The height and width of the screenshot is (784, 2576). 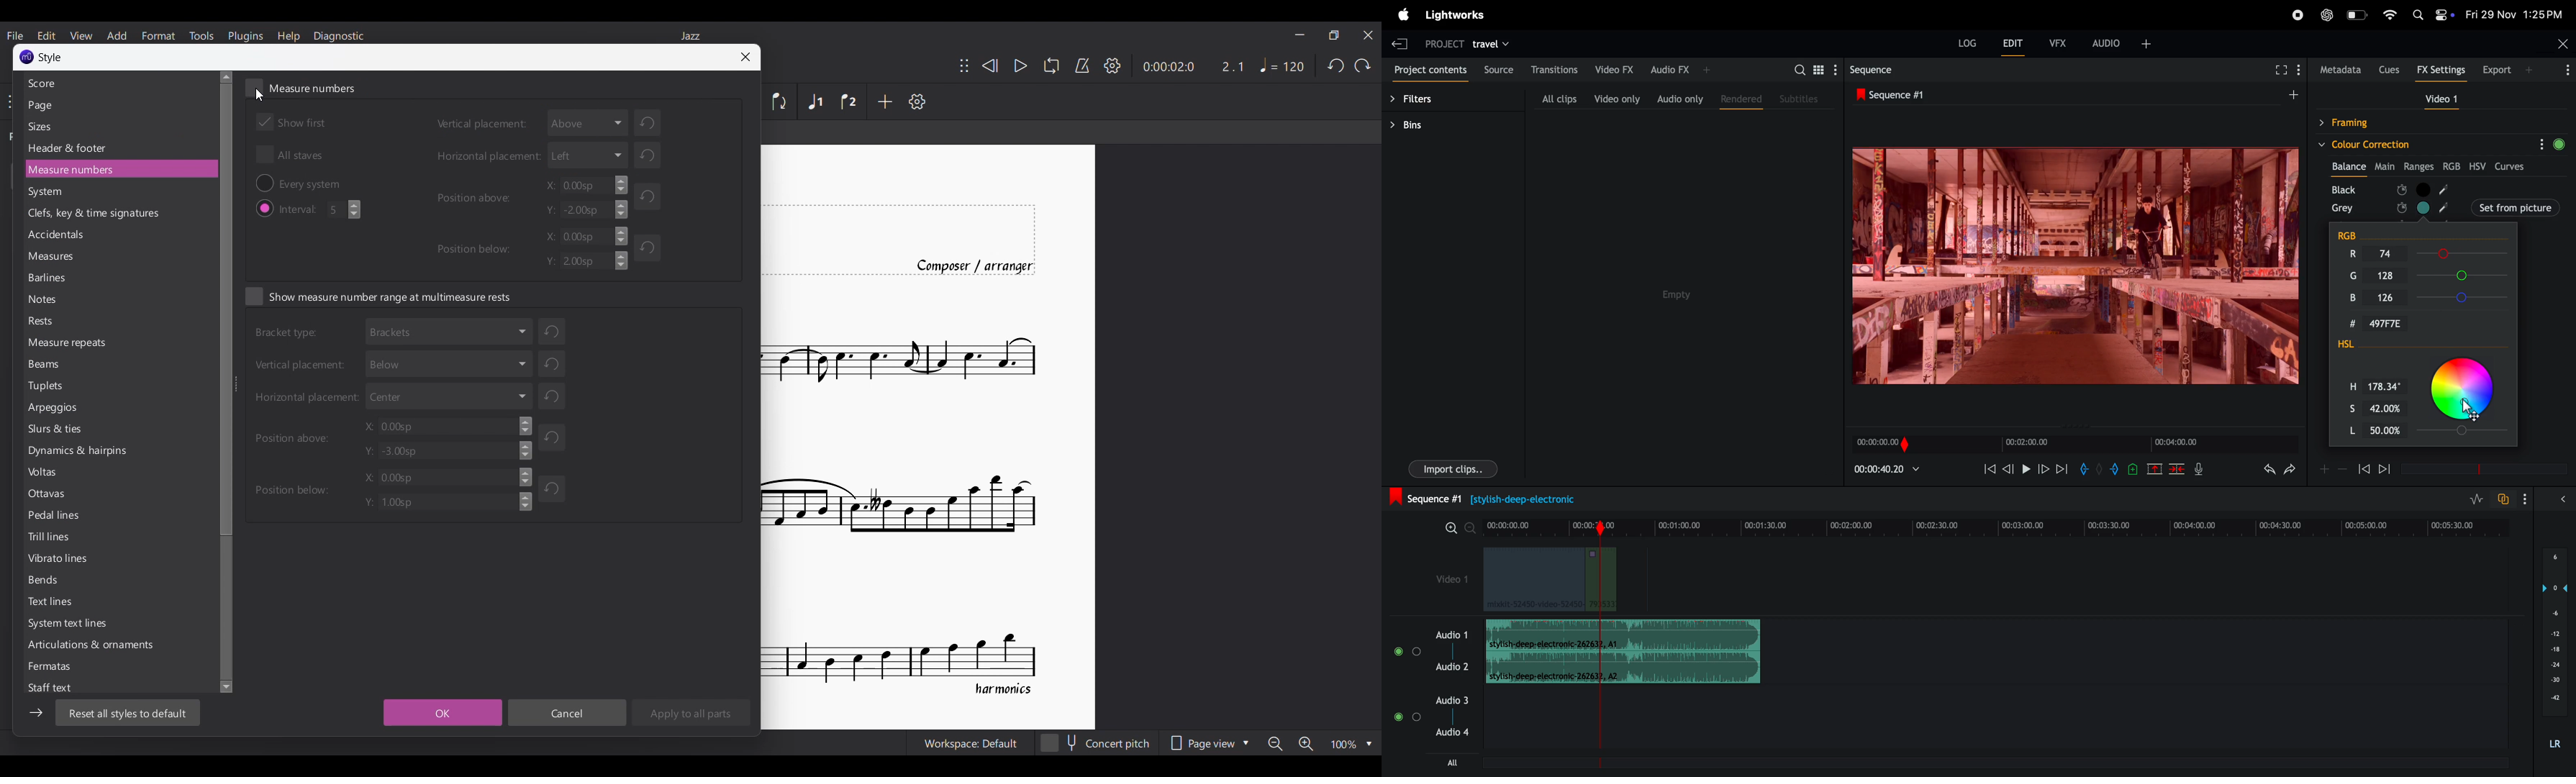 What do you see at coordinates (1493, 497) in the screenshot?
I see `sequence #1` at bounding box center [1493, 497].